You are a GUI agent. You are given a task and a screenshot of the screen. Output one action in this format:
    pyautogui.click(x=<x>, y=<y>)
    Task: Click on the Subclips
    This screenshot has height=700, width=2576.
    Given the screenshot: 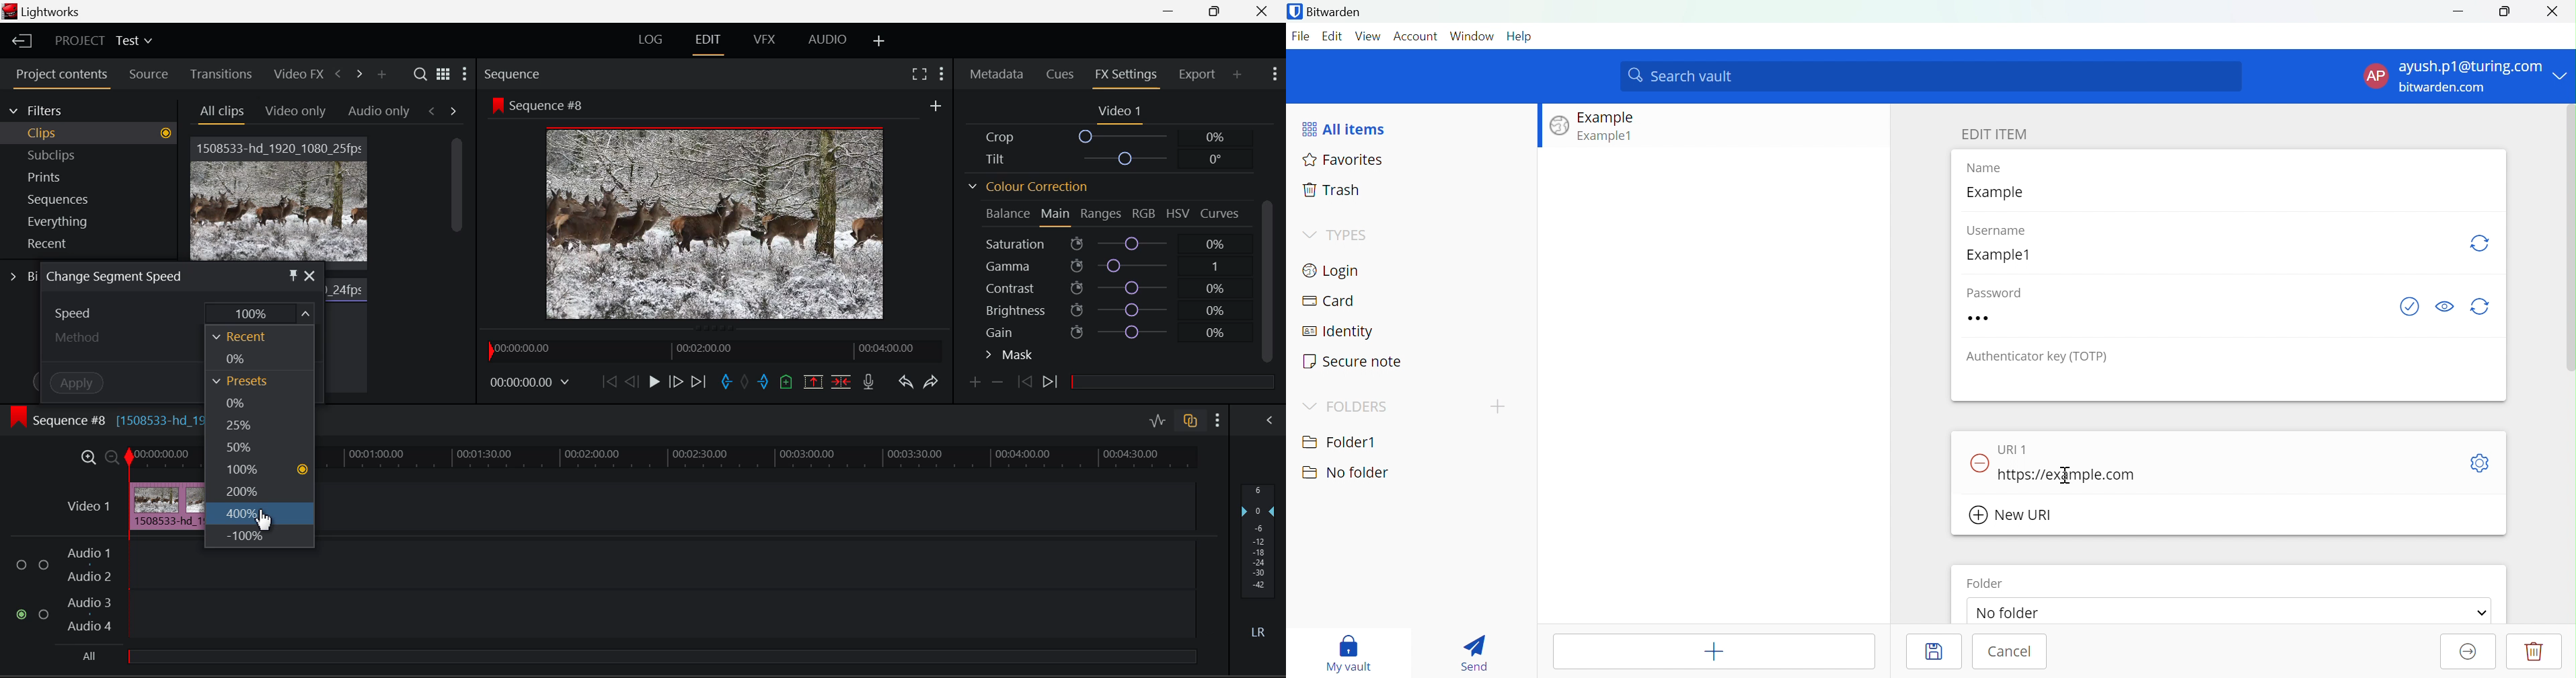 What is the action you would take?
    pyautogui.click(x=97, y=155)
    